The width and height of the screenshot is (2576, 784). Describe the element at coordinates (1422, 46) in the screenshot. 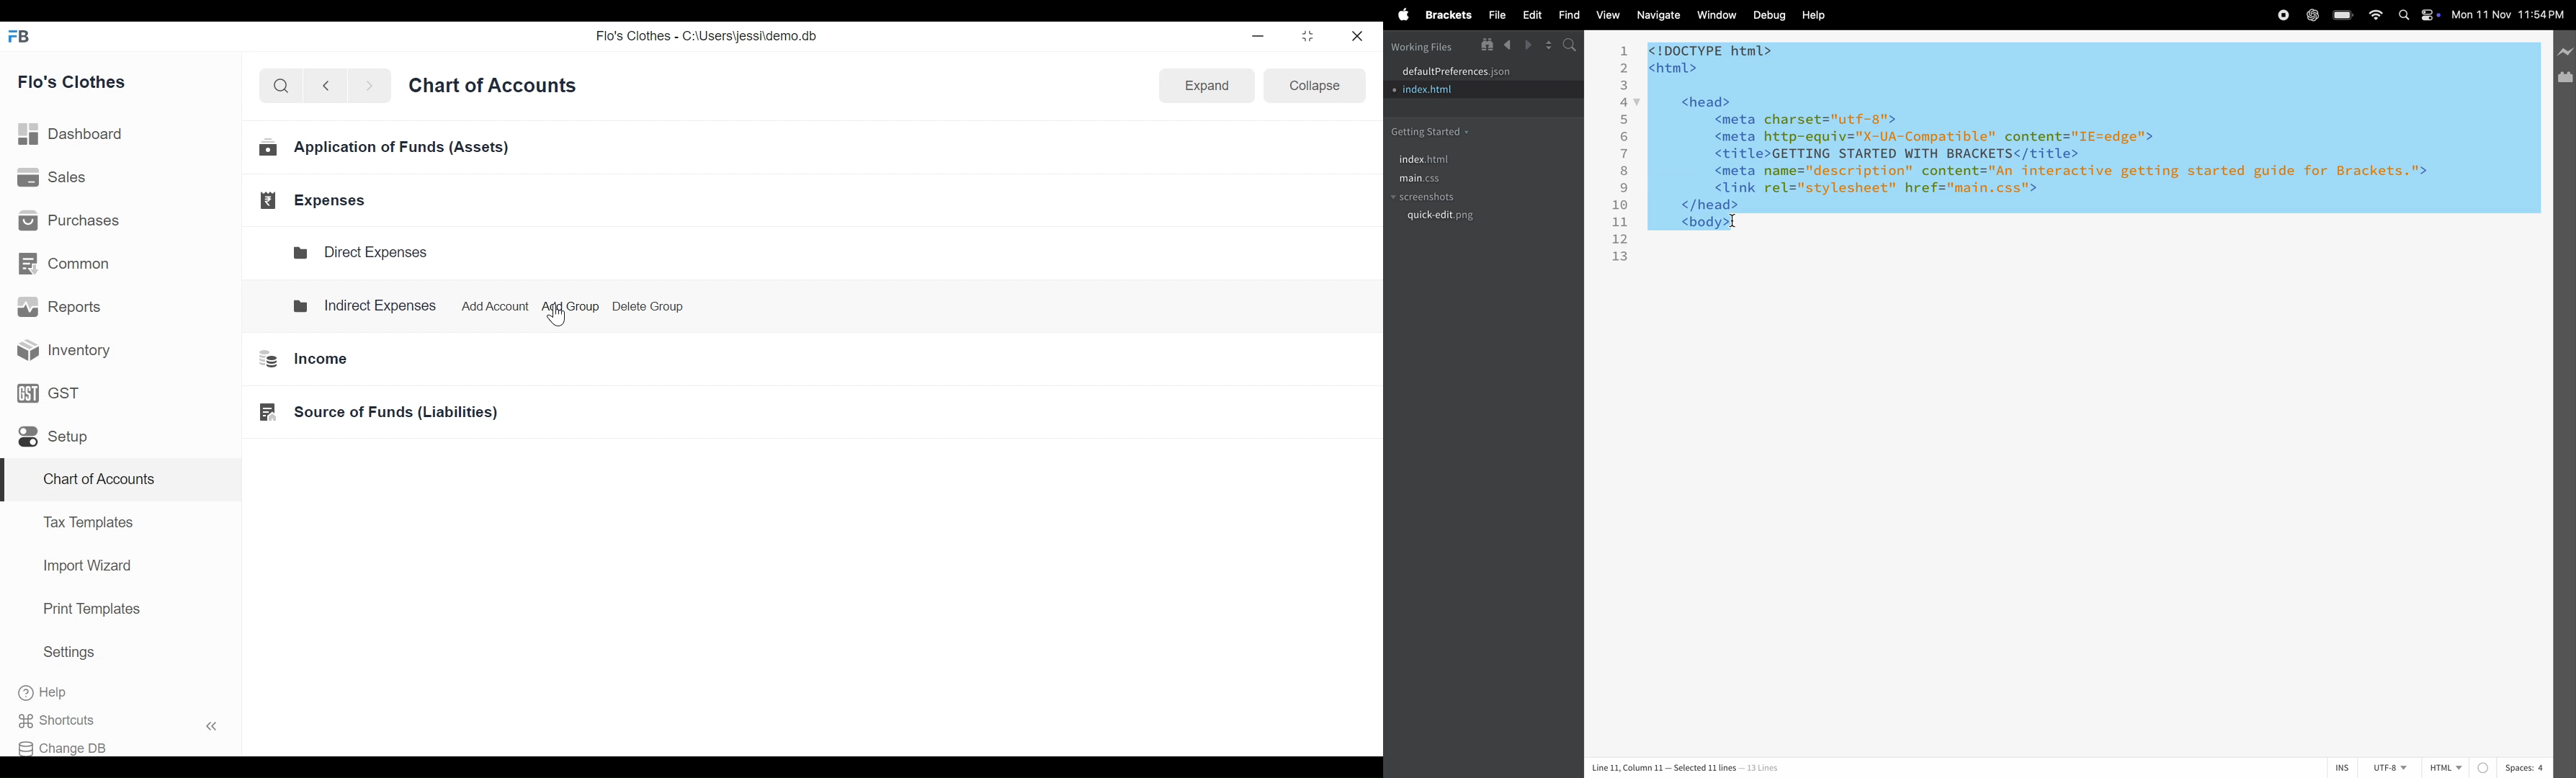

I see `working files` at that location.